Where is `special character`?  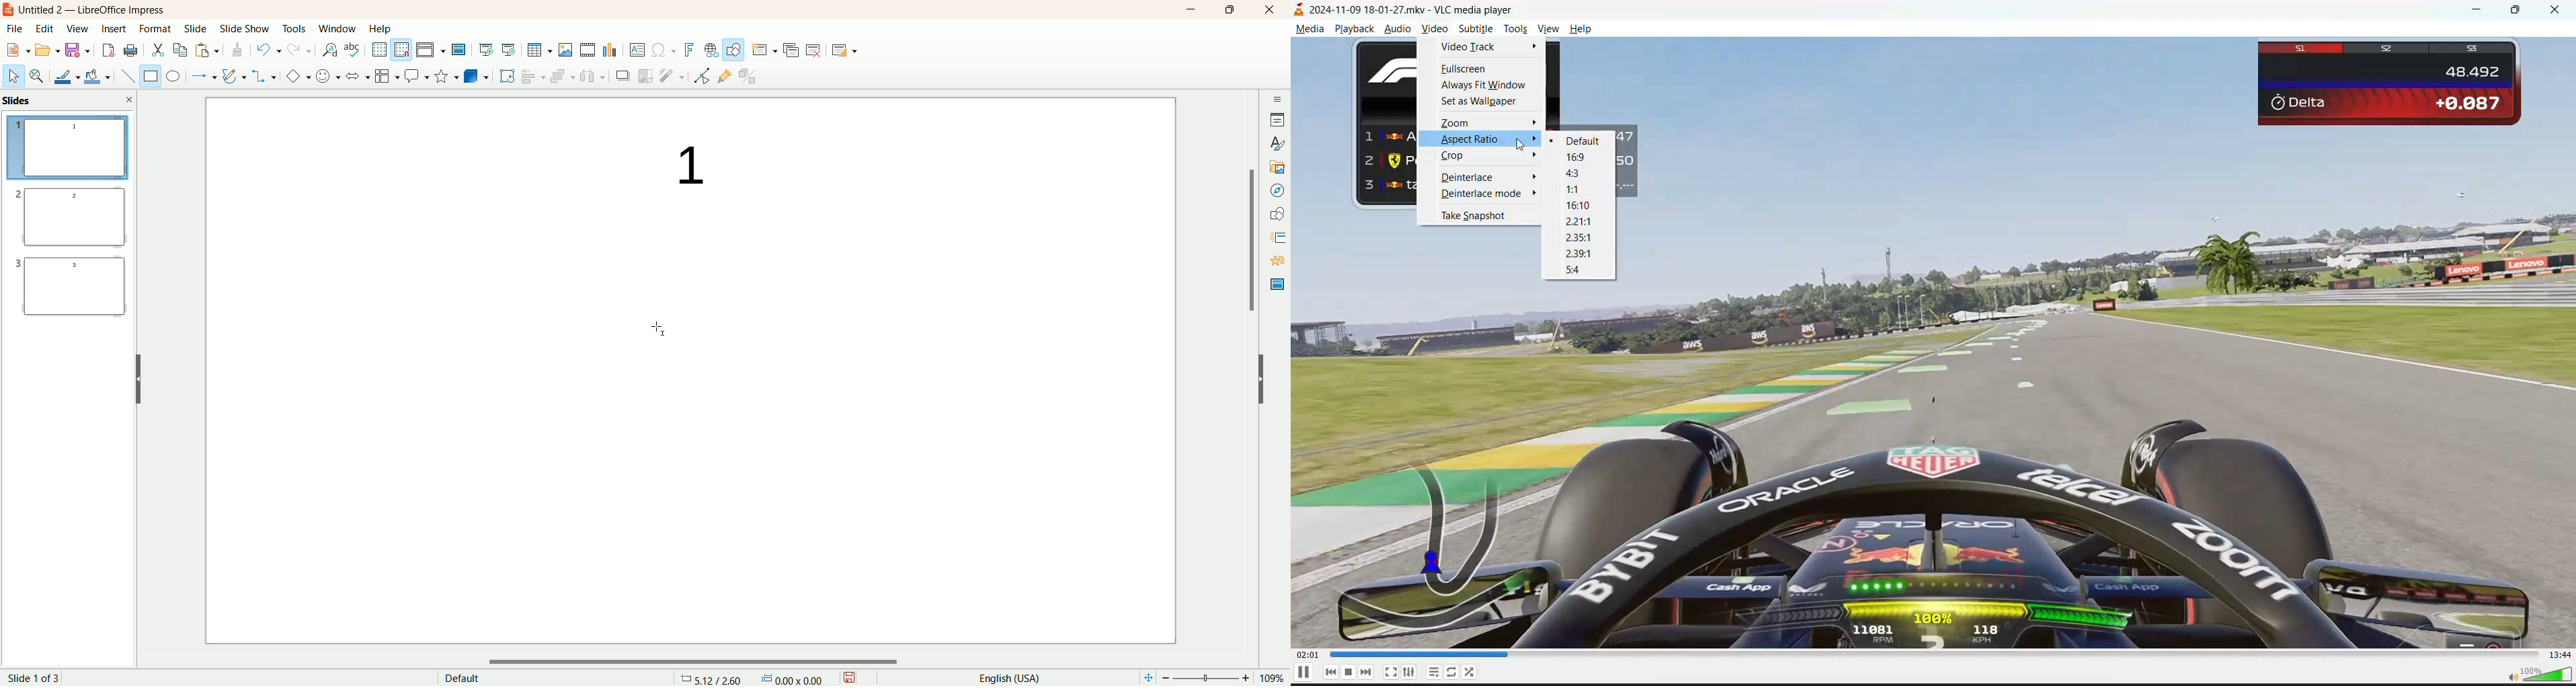 special character is located at coordinates (663, 50).